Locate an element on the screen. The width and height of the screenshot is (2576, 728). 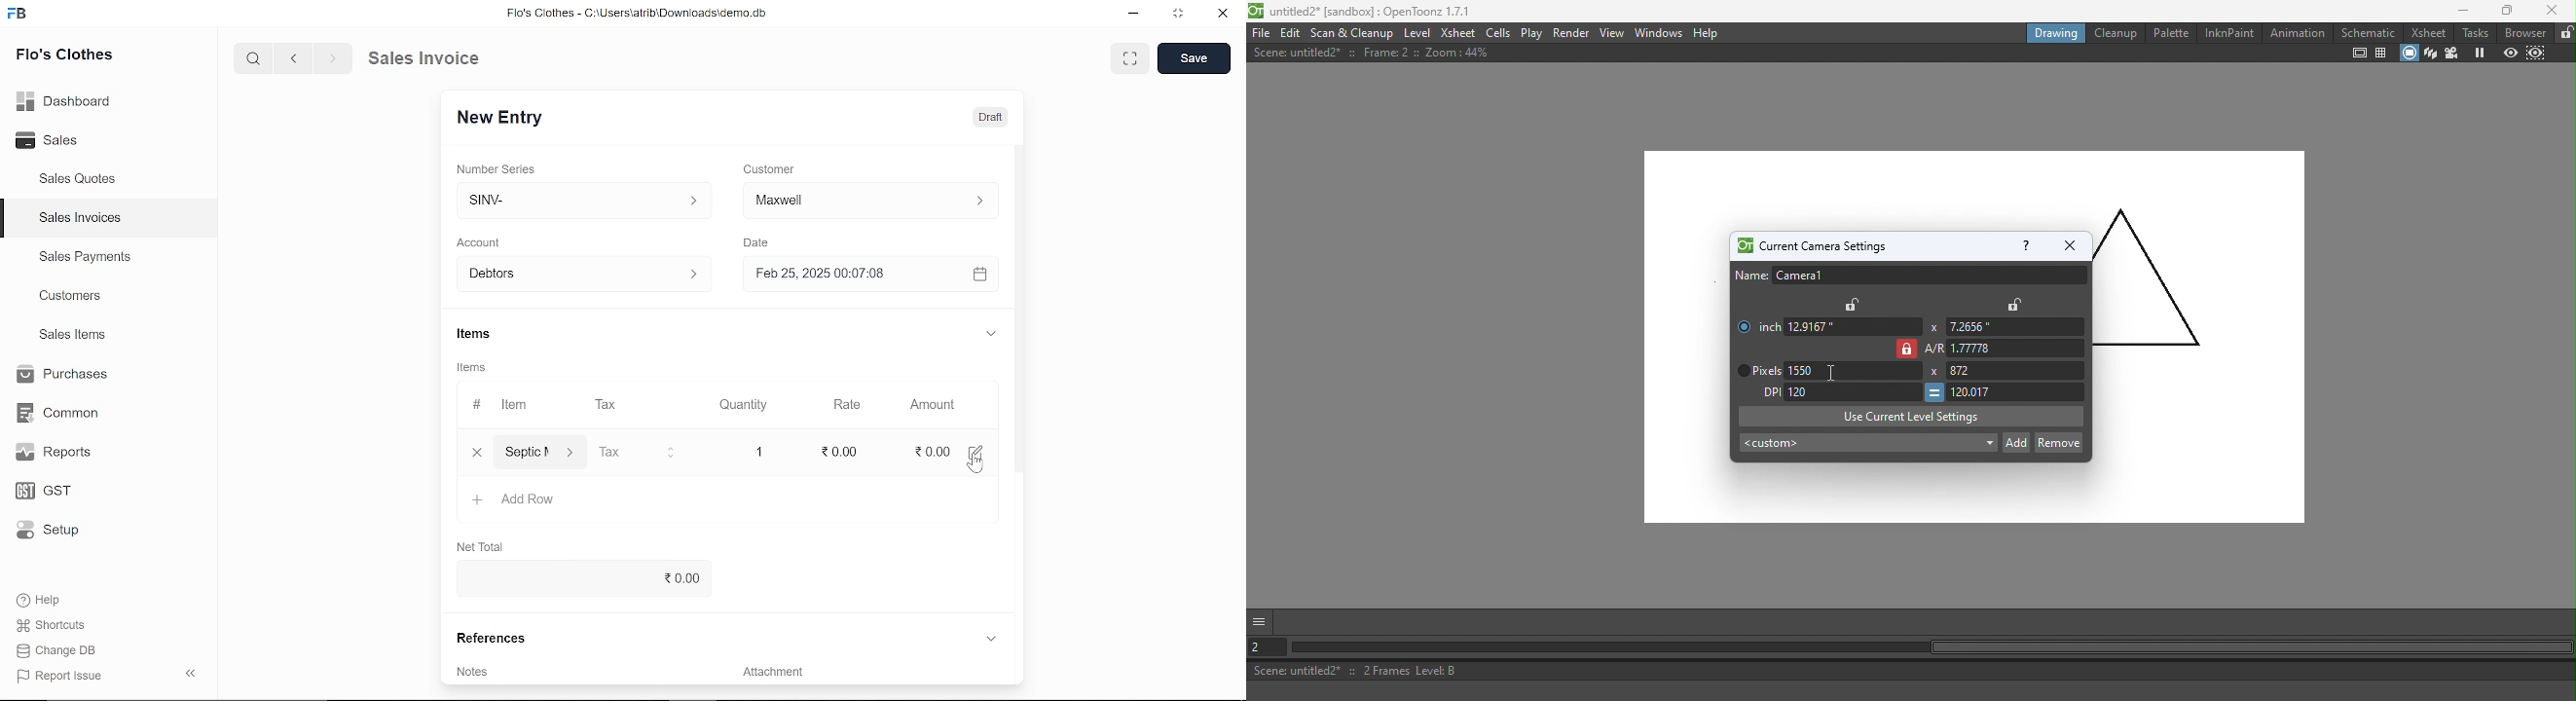
Debtors is located at coordinates (580, 274).